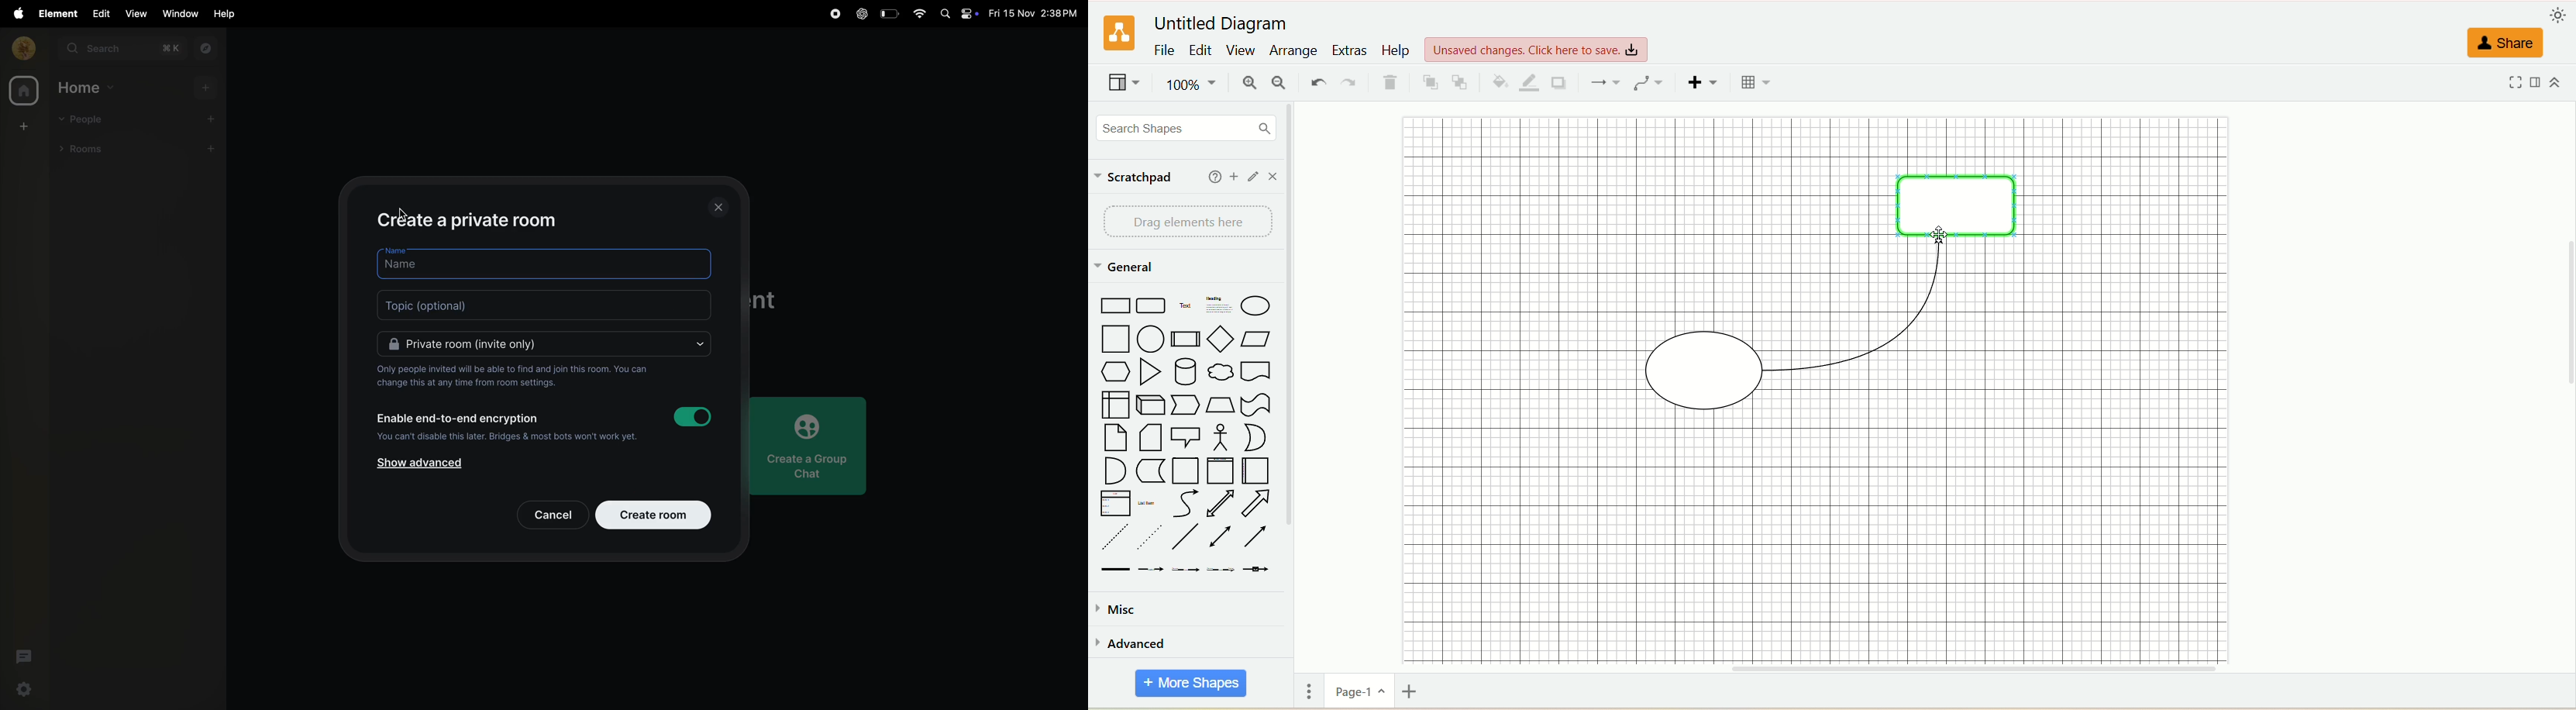  Describe the element at coordinates (1931, 669) in the screenshot. I see `horizontal scroll bar` at that location.